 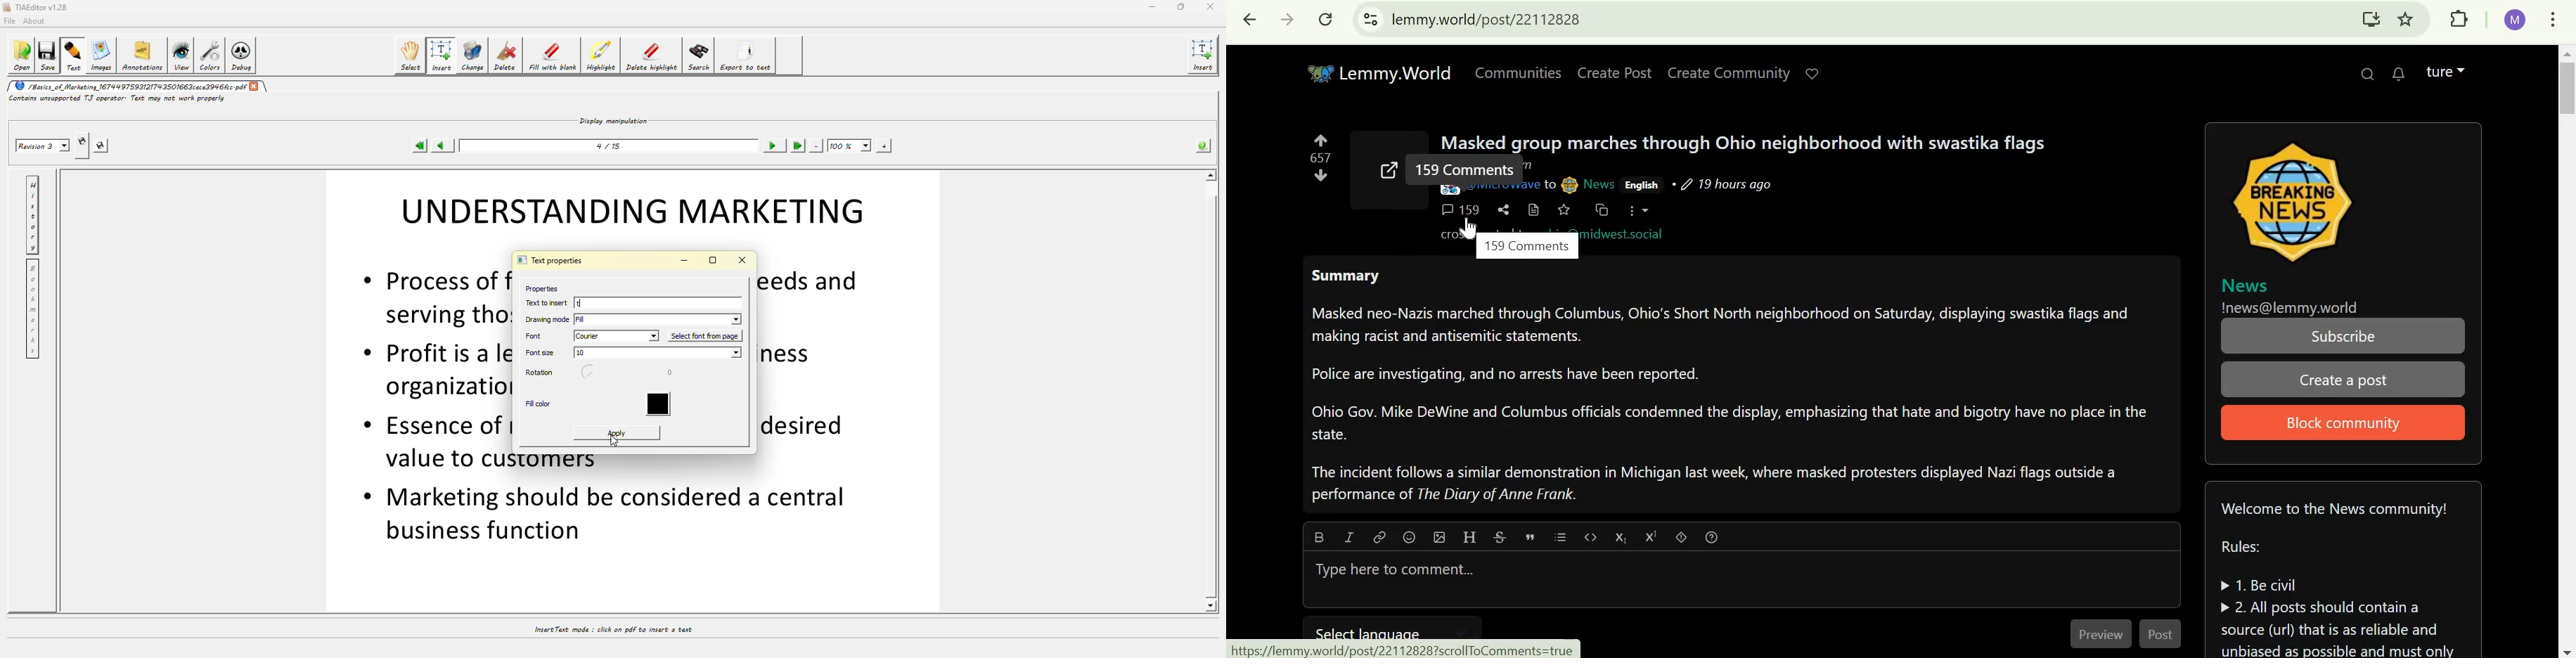 I want to click on save, so click(x=1566, y=210).